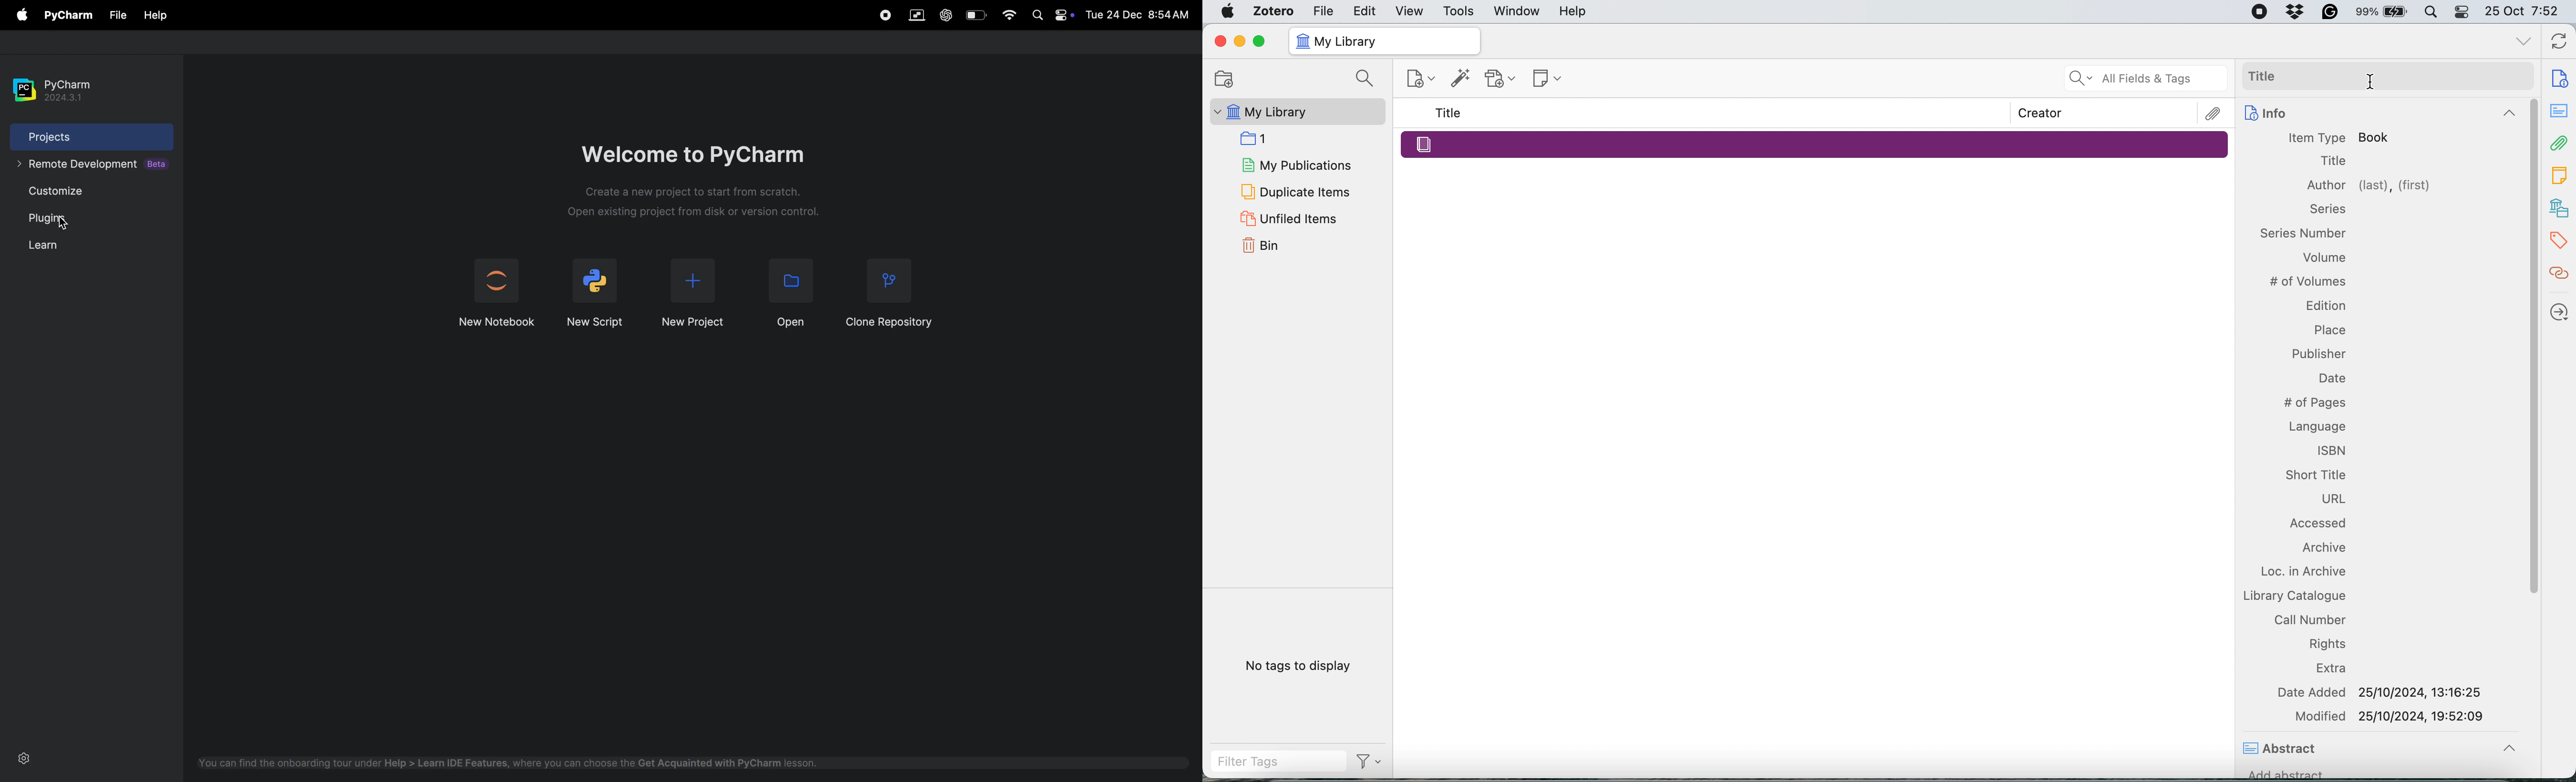 Image resolution: width=2576 pixels, height=784 pixels. What do you see at coordinates (1367, 79) in the screenshot?
I see `Search` at bounding box center [1367, 79].